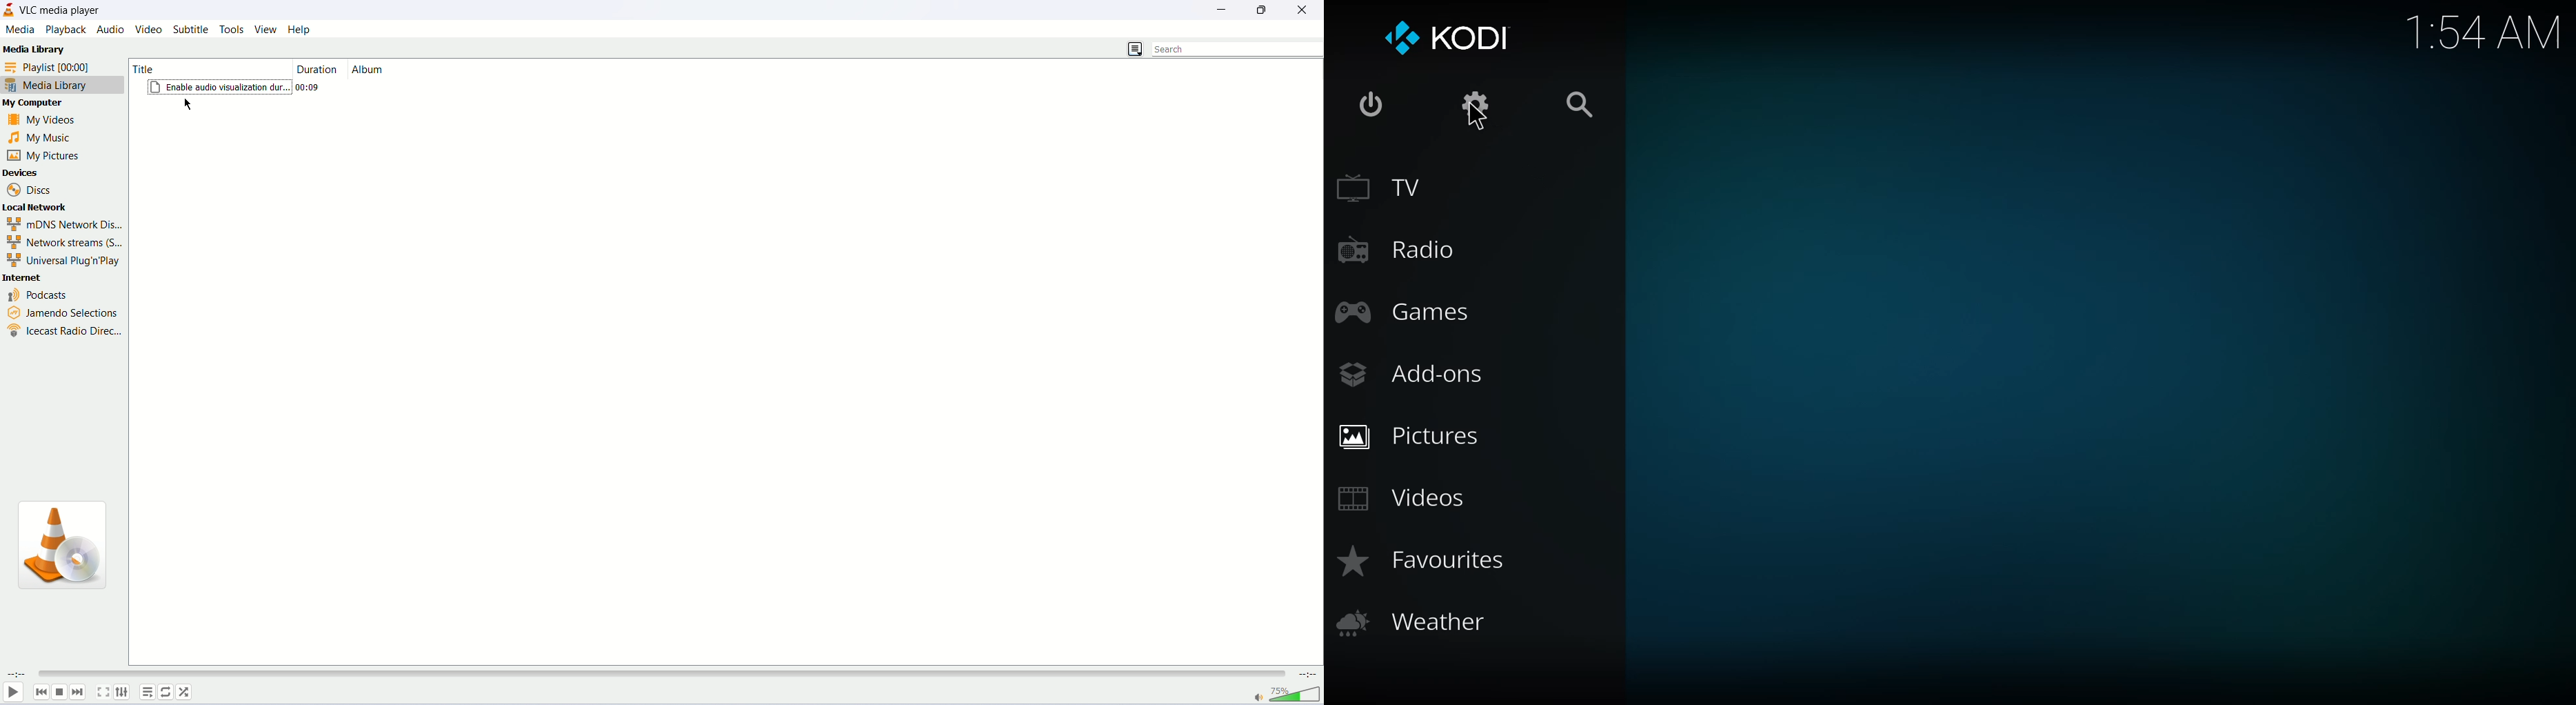 The height and width of the screenshot is (728, 2576). I want to click on favorites, so click(1427, 560).